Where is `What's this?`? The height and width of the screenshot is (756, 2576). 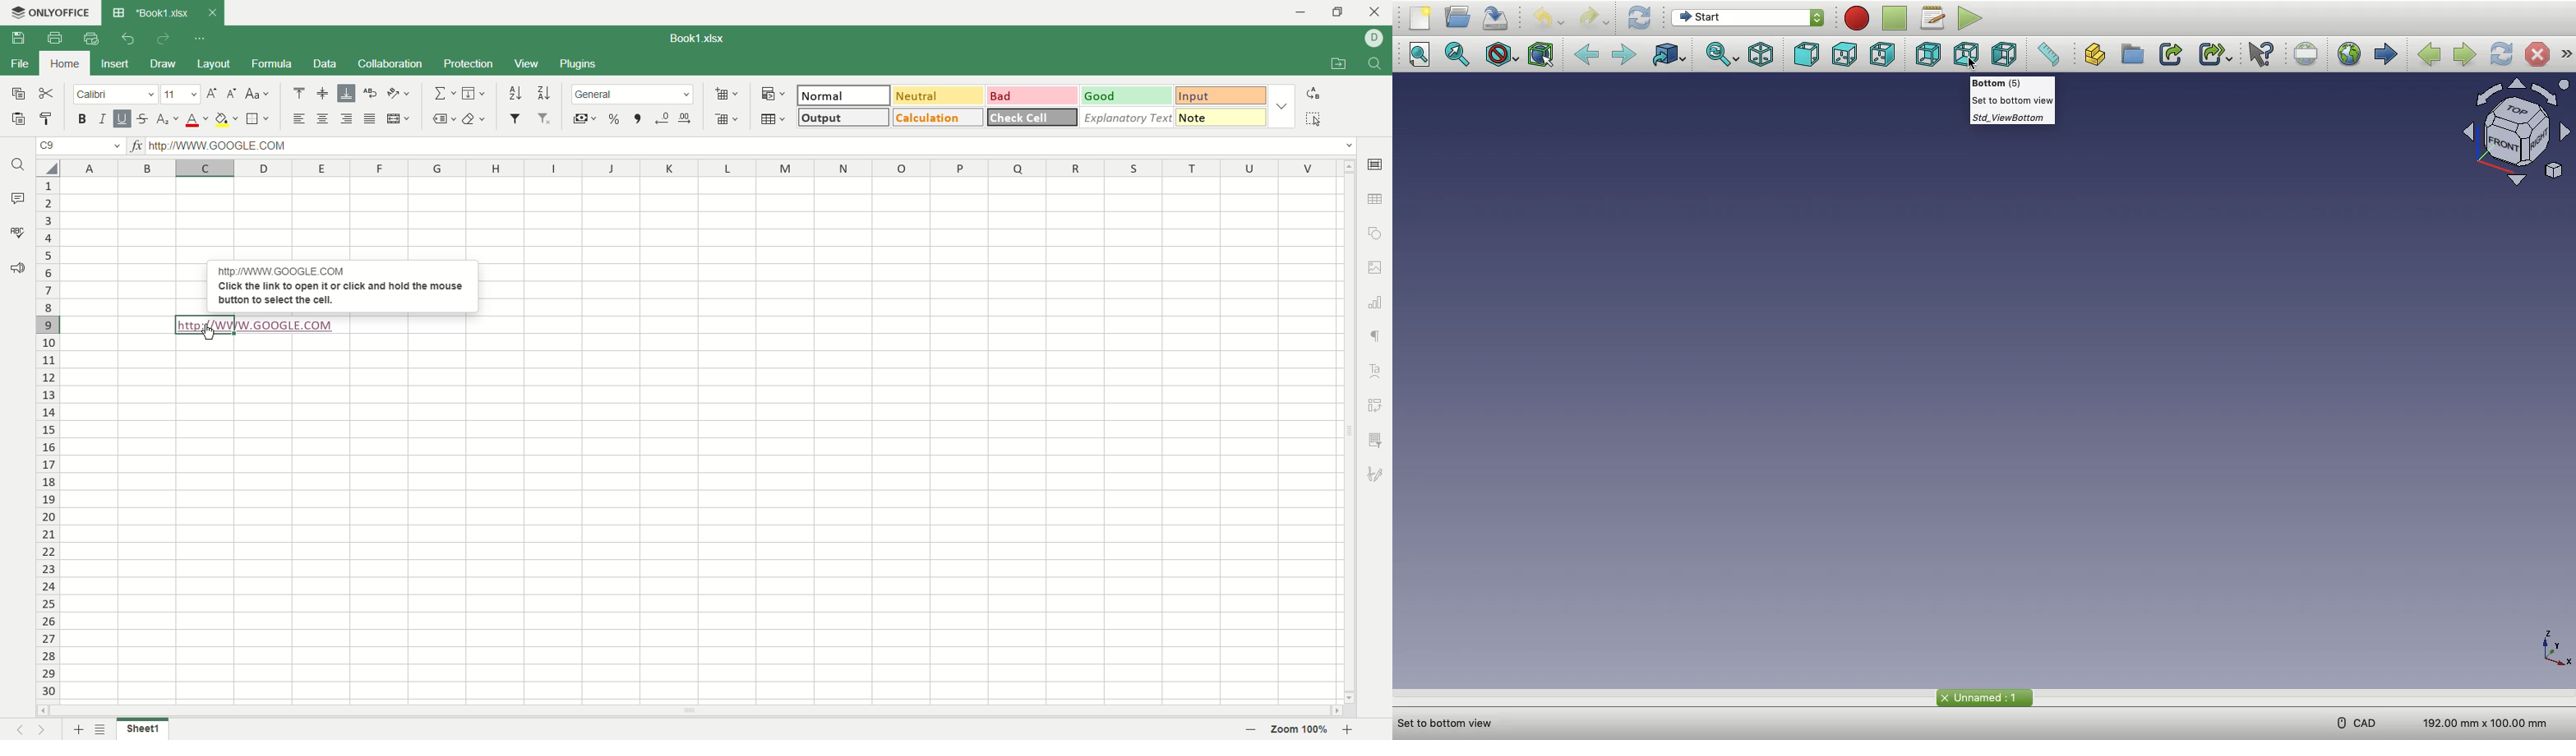
What's this? is located at coordinates (2265, 54).